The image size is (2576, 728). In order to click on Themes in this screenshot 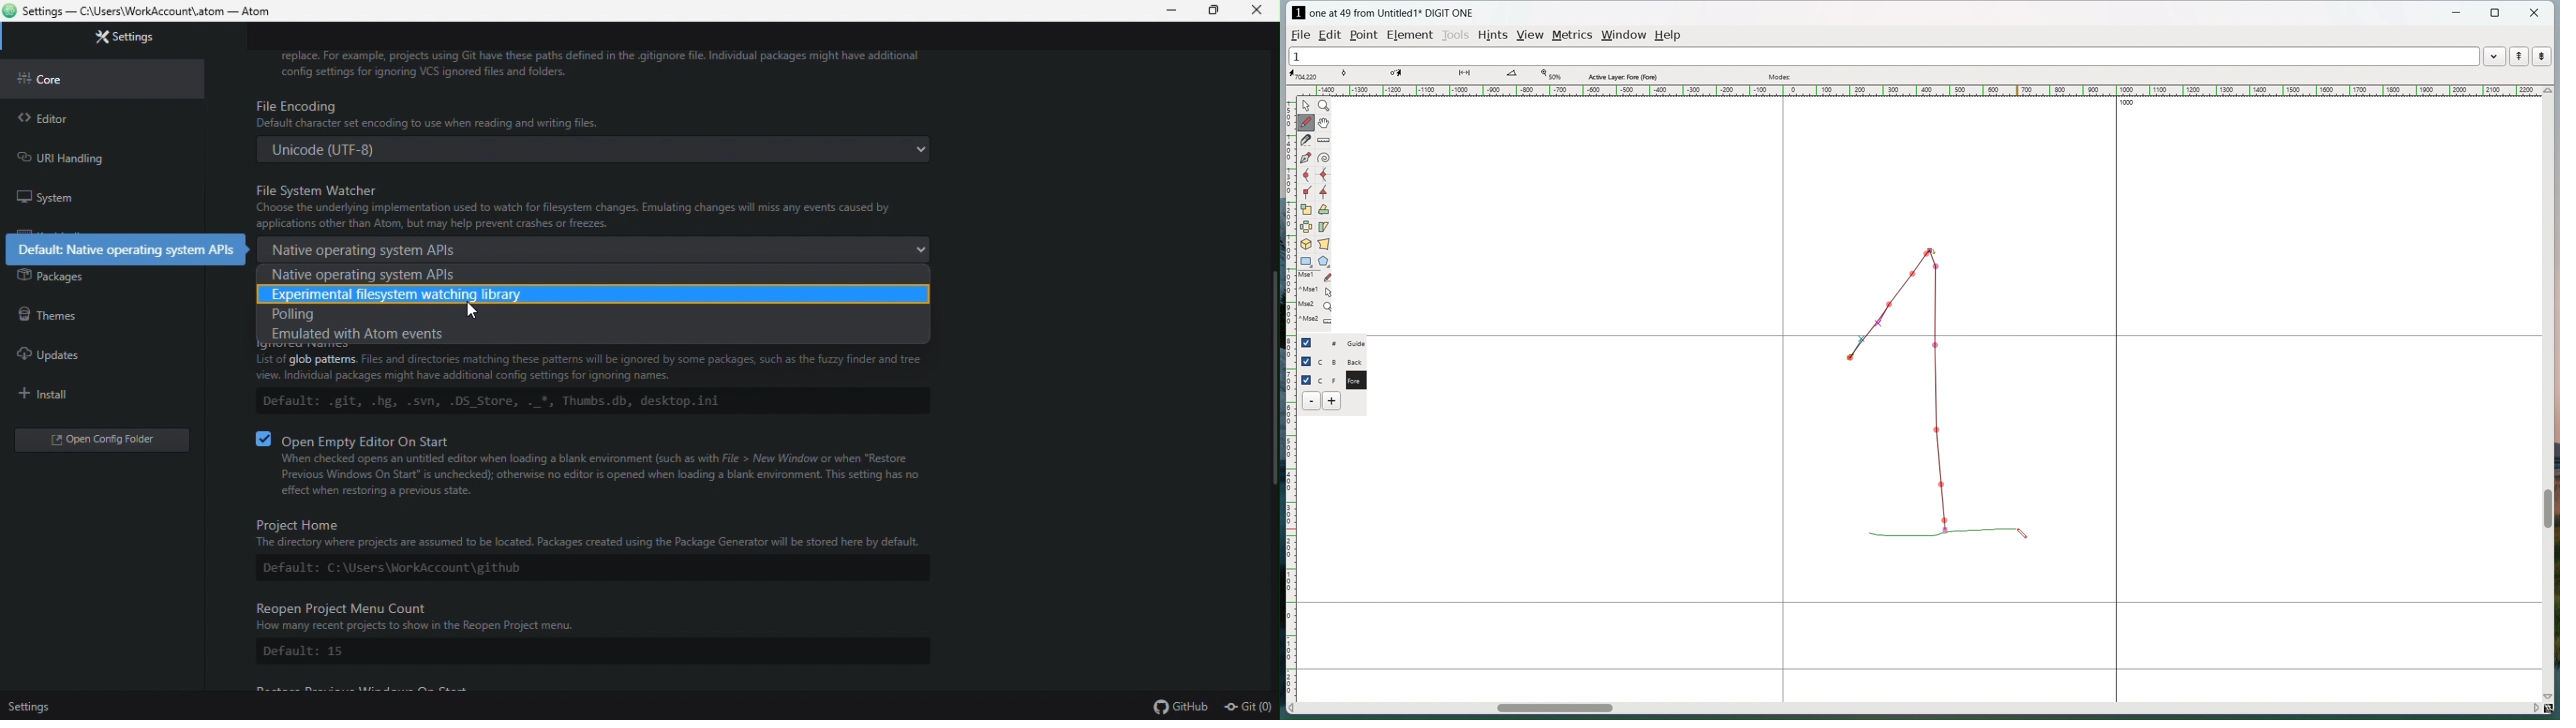, I will do `click(51, 313)`.